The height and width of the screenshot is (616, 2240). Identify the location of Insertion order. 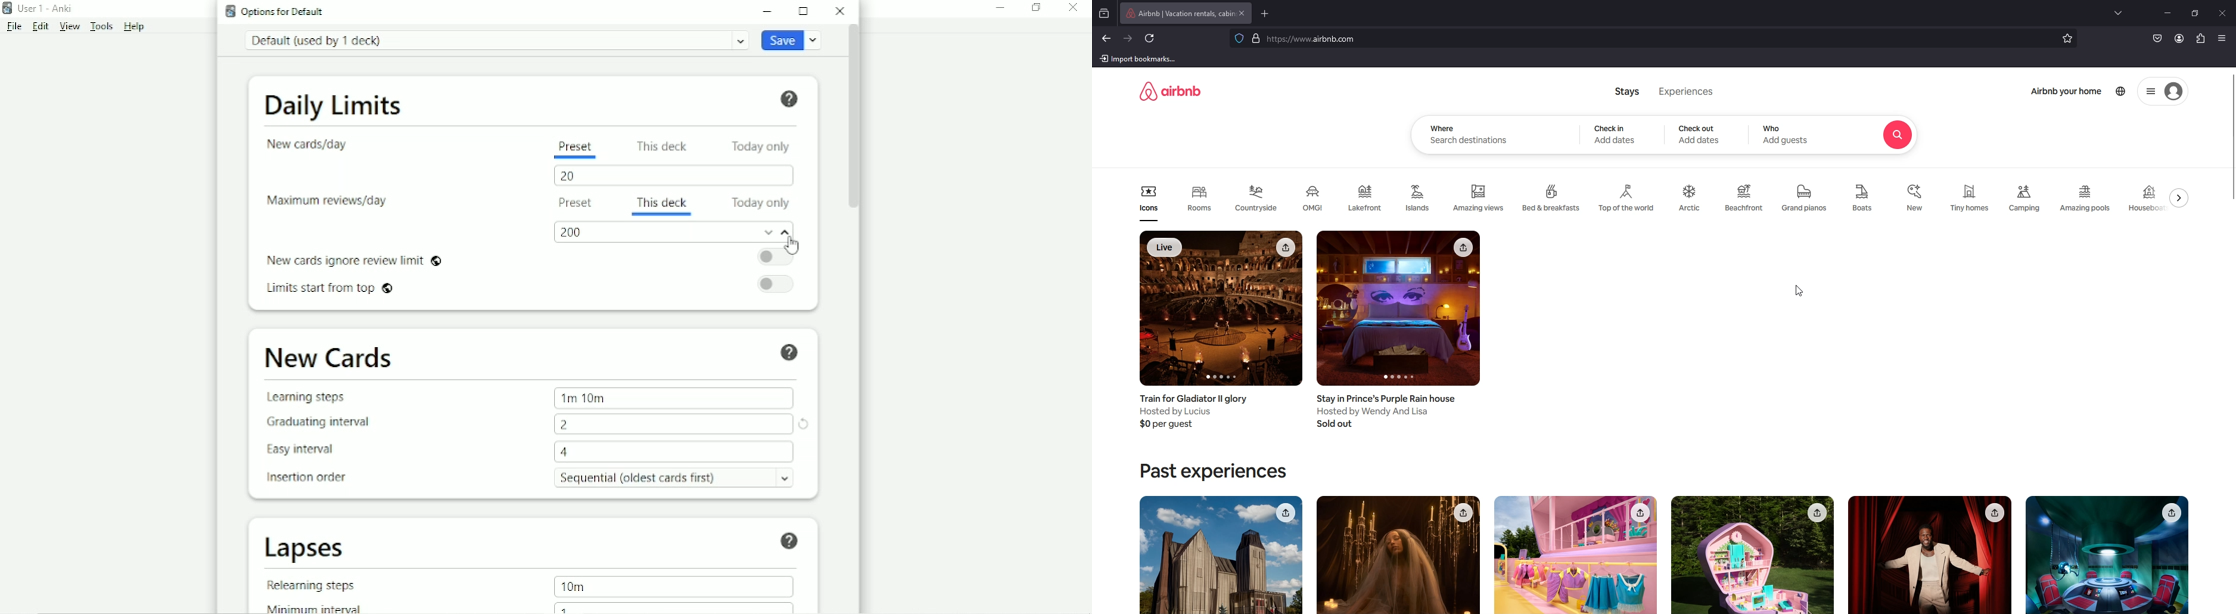
(313, 478).